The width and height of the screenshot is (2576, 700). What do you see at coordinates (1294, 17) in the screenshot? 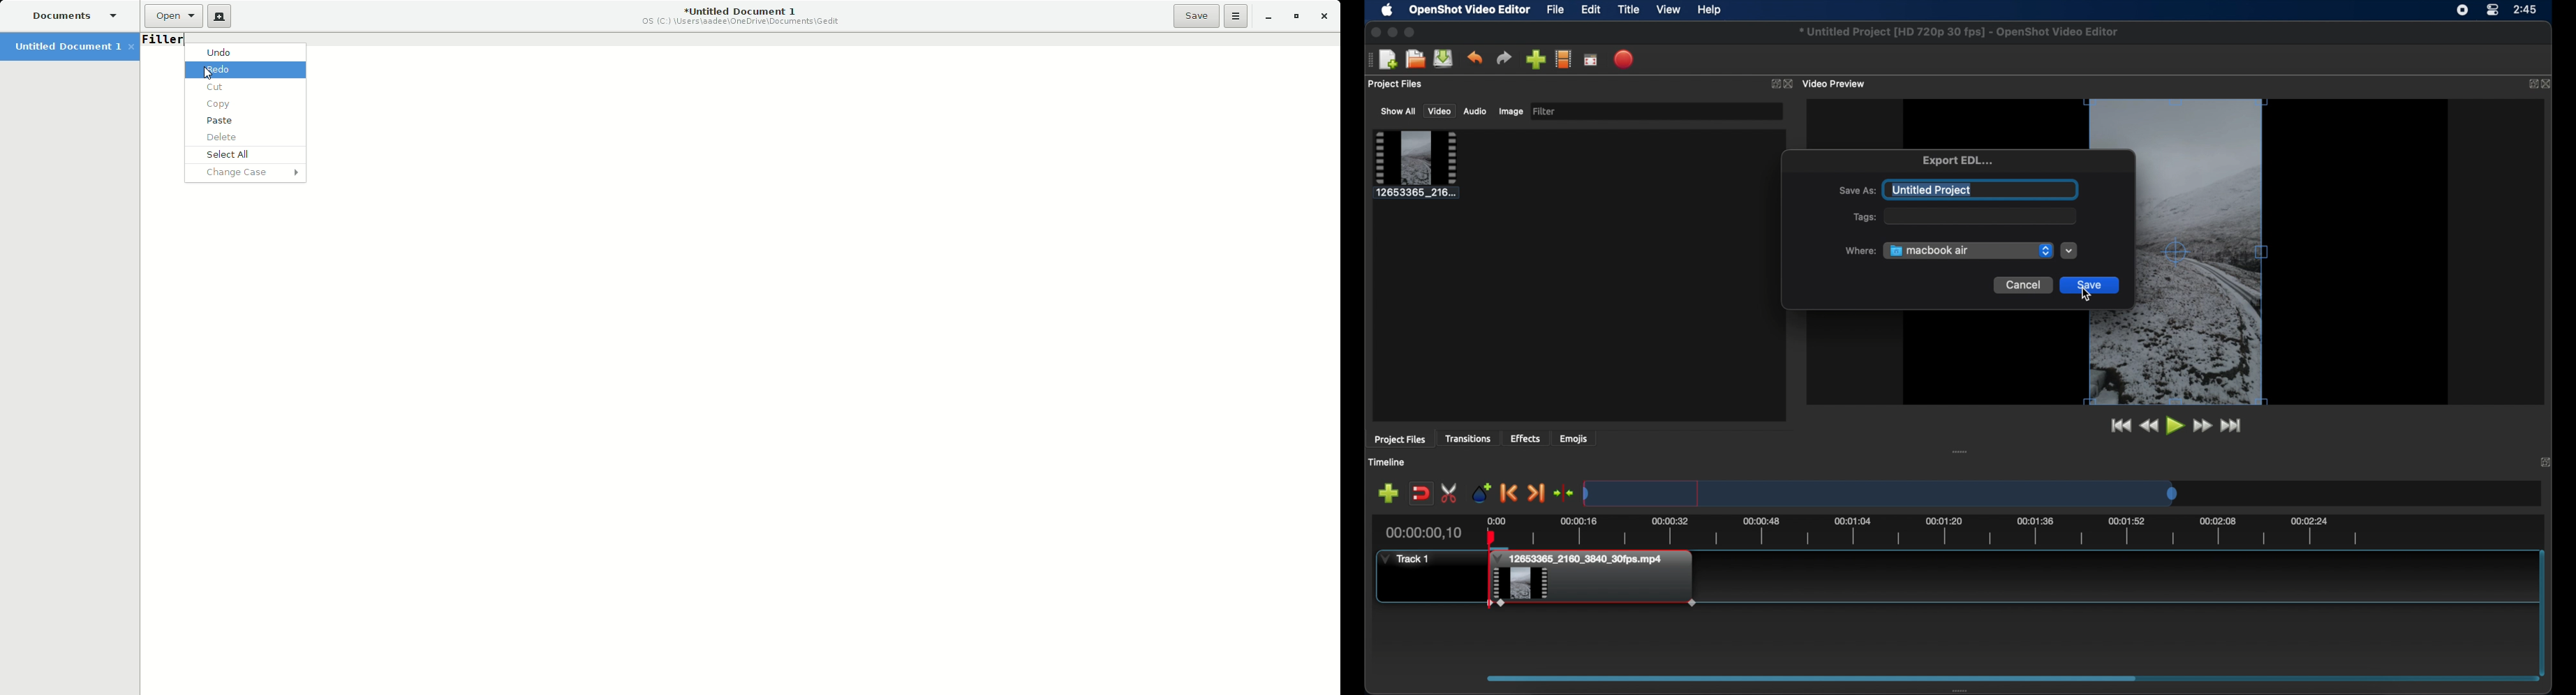
I see `Restore` at bounding box center [1294, 17].